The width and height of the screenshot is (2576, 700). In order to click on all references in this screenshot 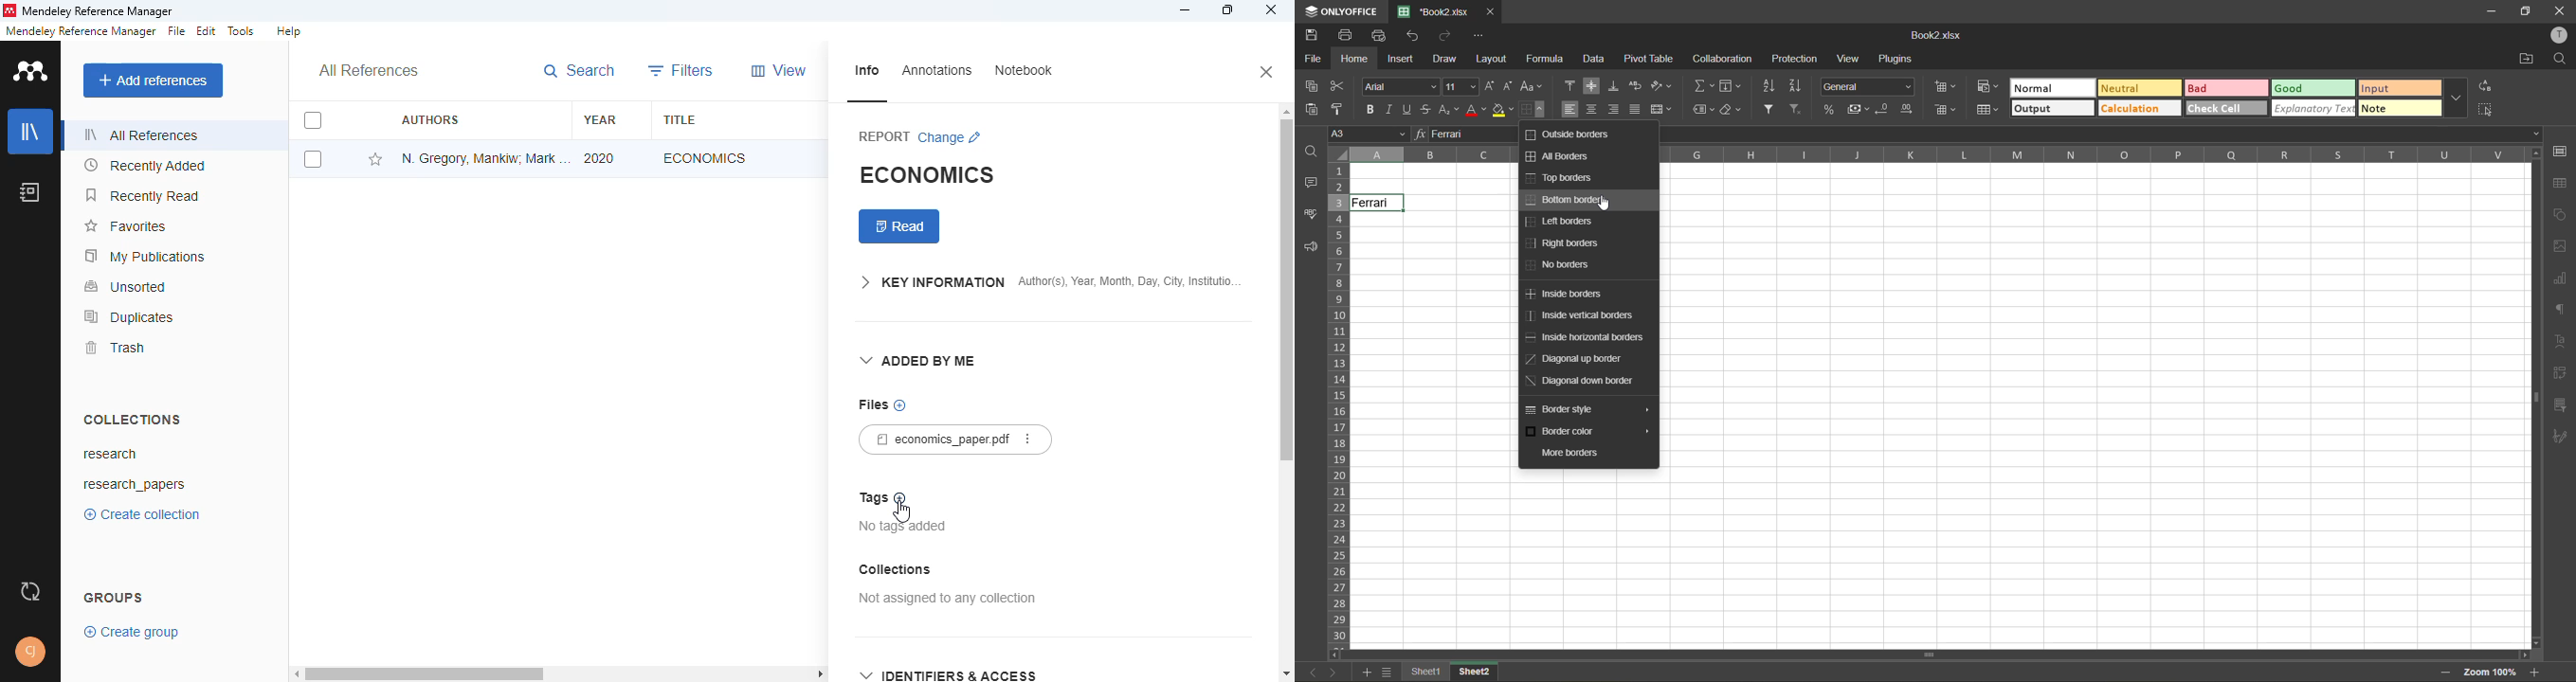, I will do `click(137, 135)`.